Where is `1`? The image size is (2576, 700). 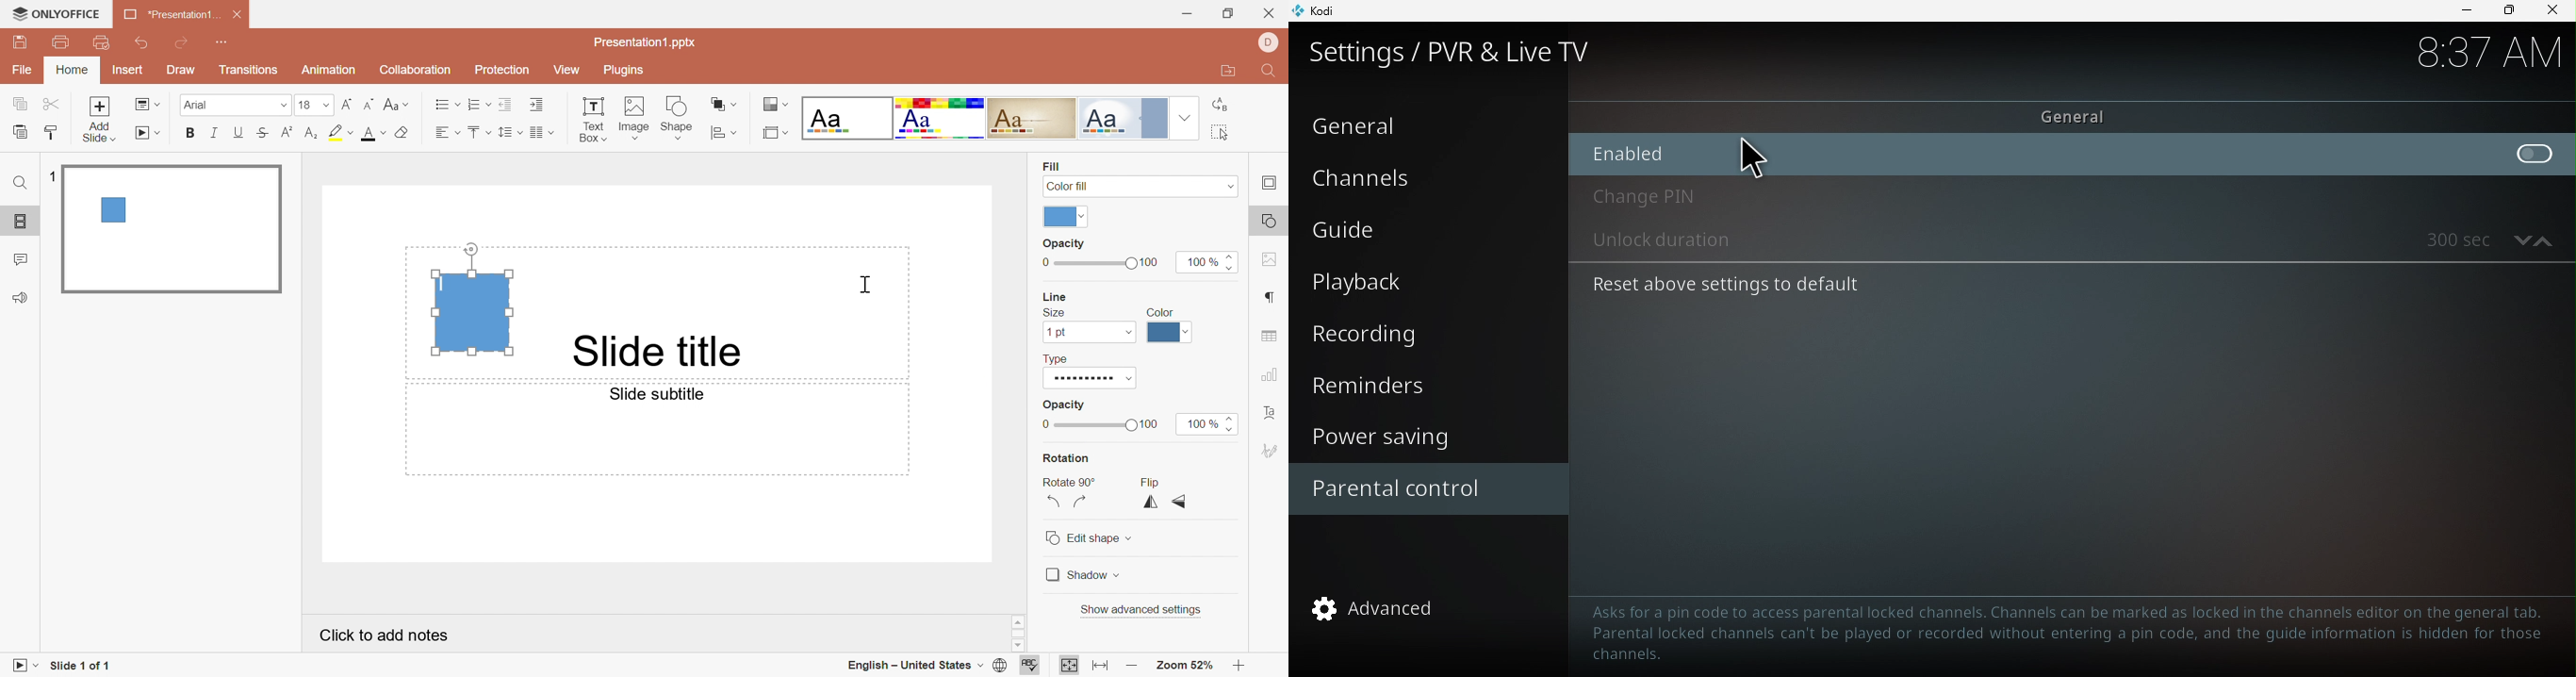 1 is located at coordinates (51, 174).